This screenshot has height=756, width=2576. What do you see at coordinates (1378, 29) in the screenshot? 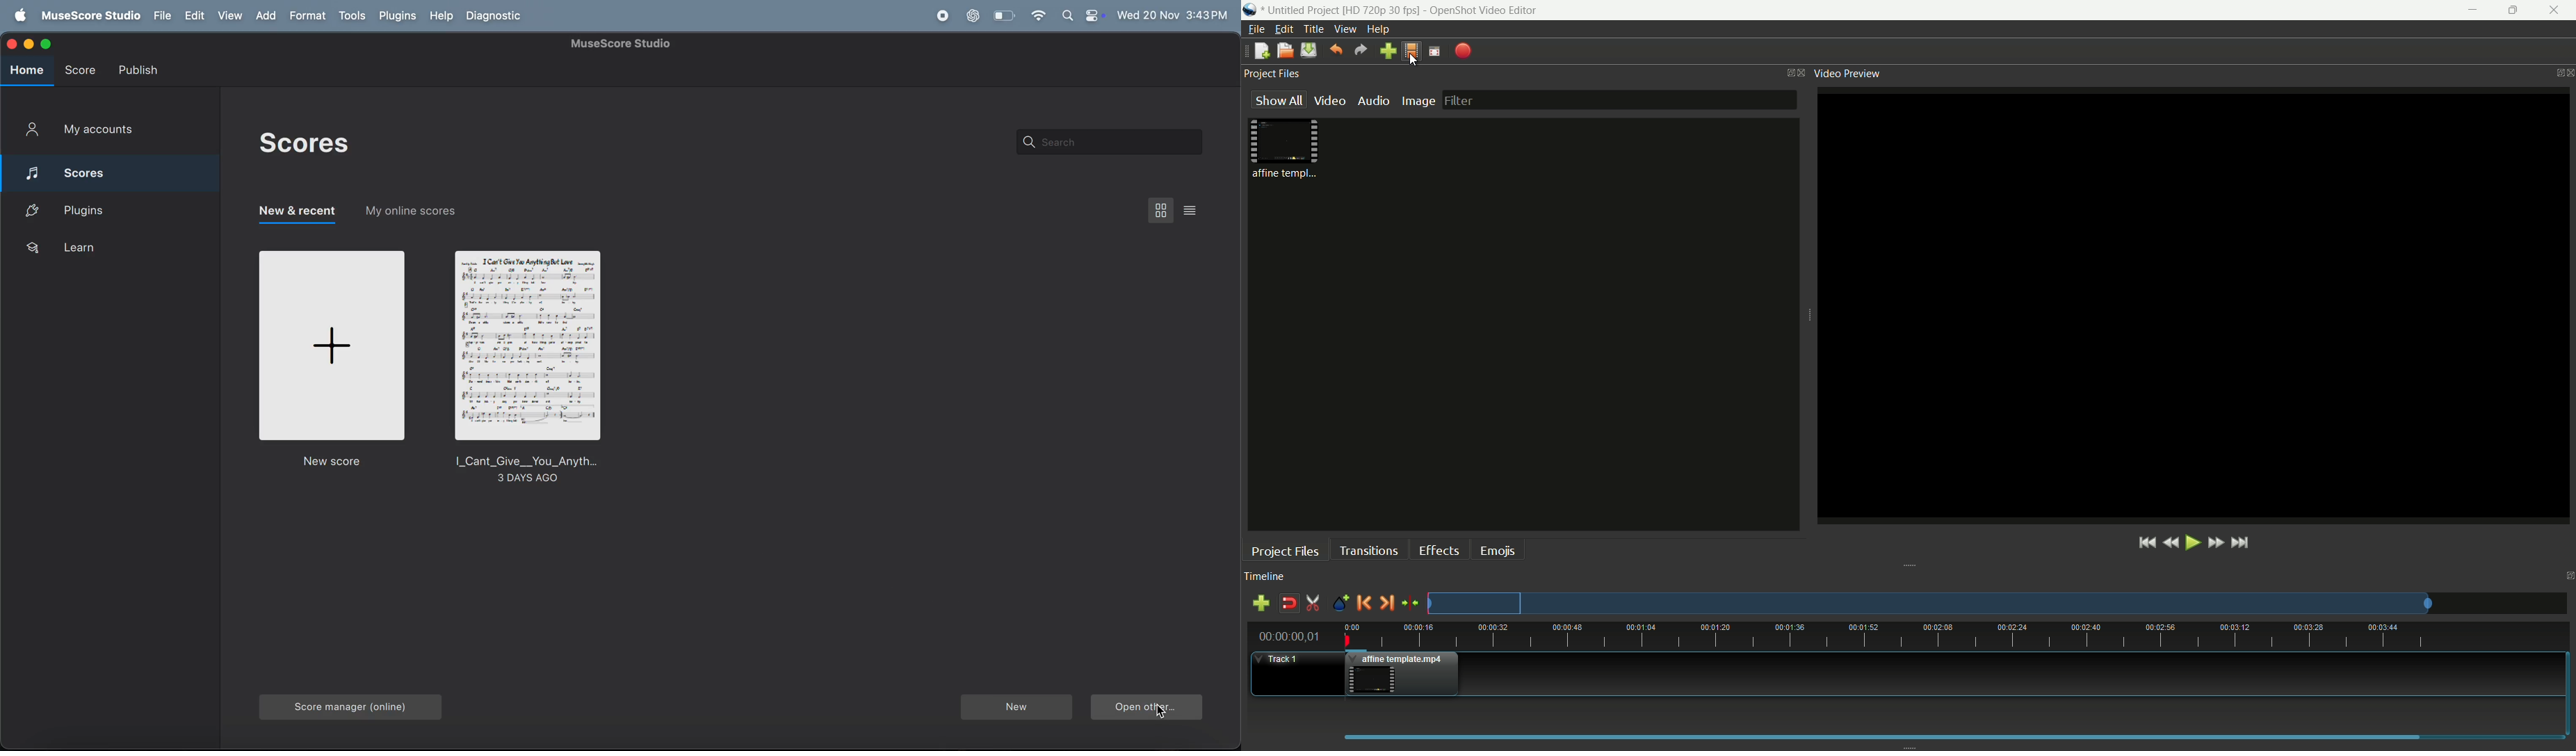
I see `help menu` at bounding box center [1378, 29].